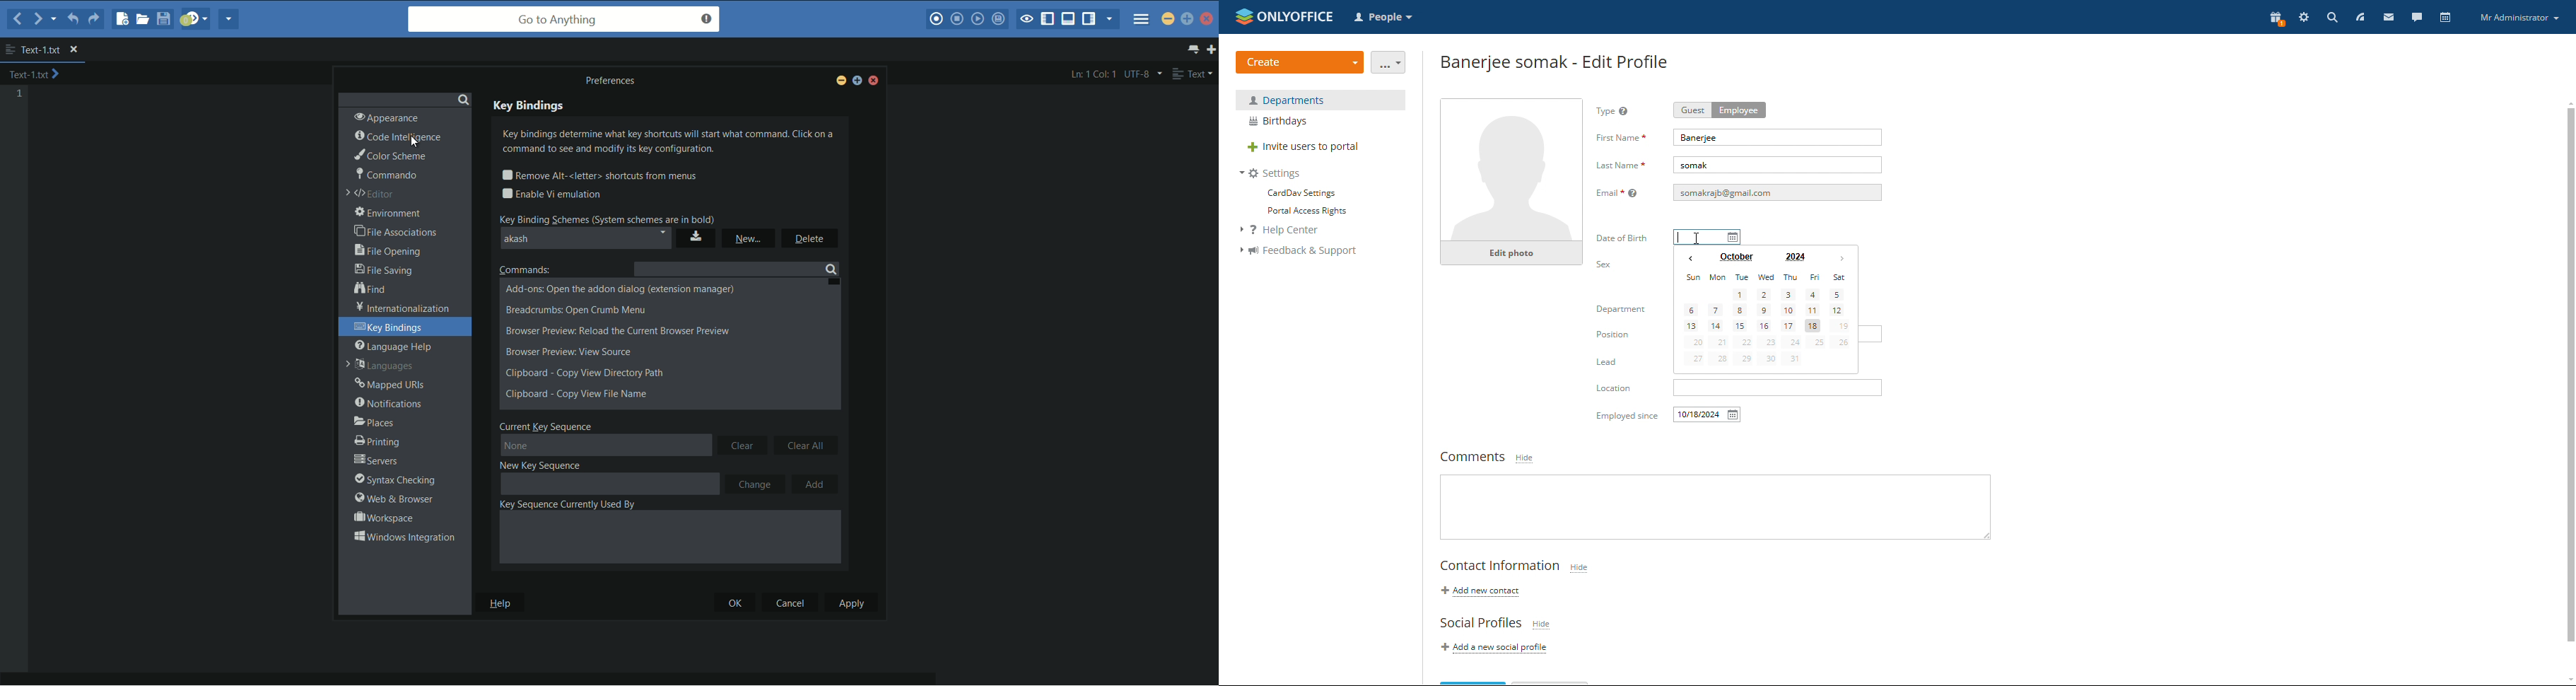 The width and height of the screenshot is (2576, 700). What do you see at coordinates (71, 20) in the screenshot?
I see `undo` at bounding box center [71, 20].